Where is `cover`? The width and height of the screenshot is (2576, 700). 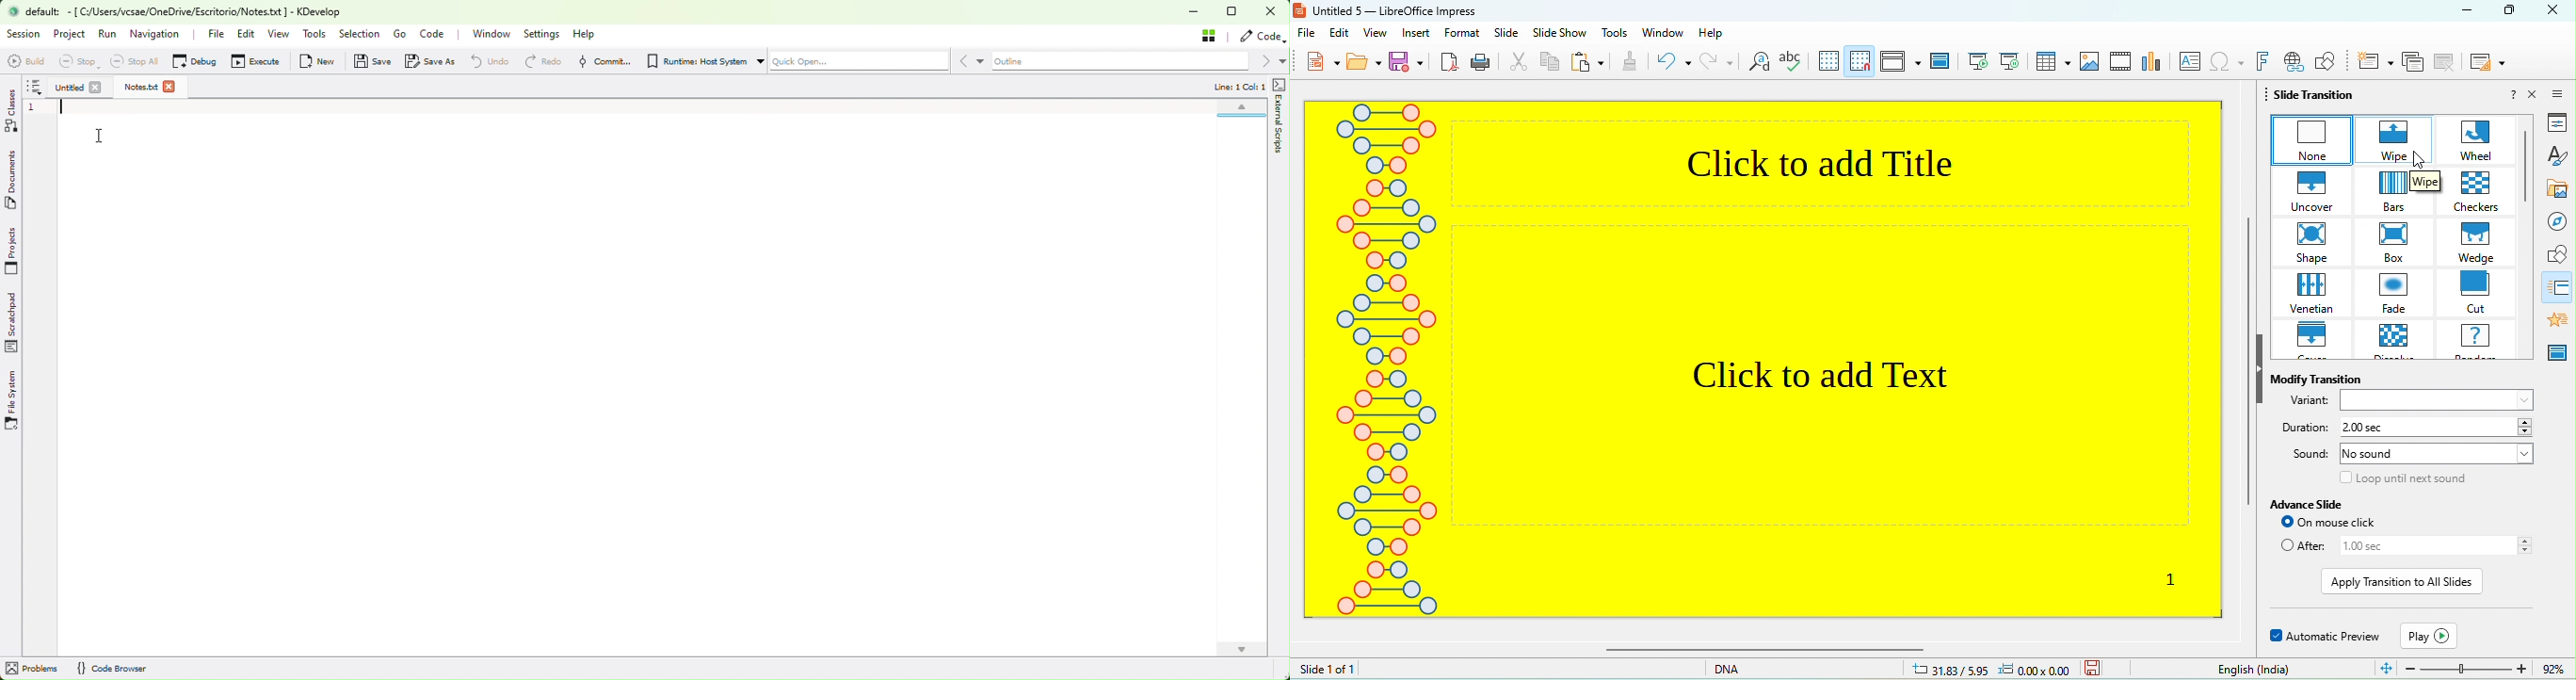 cover is located at coordinates (2312, 341).